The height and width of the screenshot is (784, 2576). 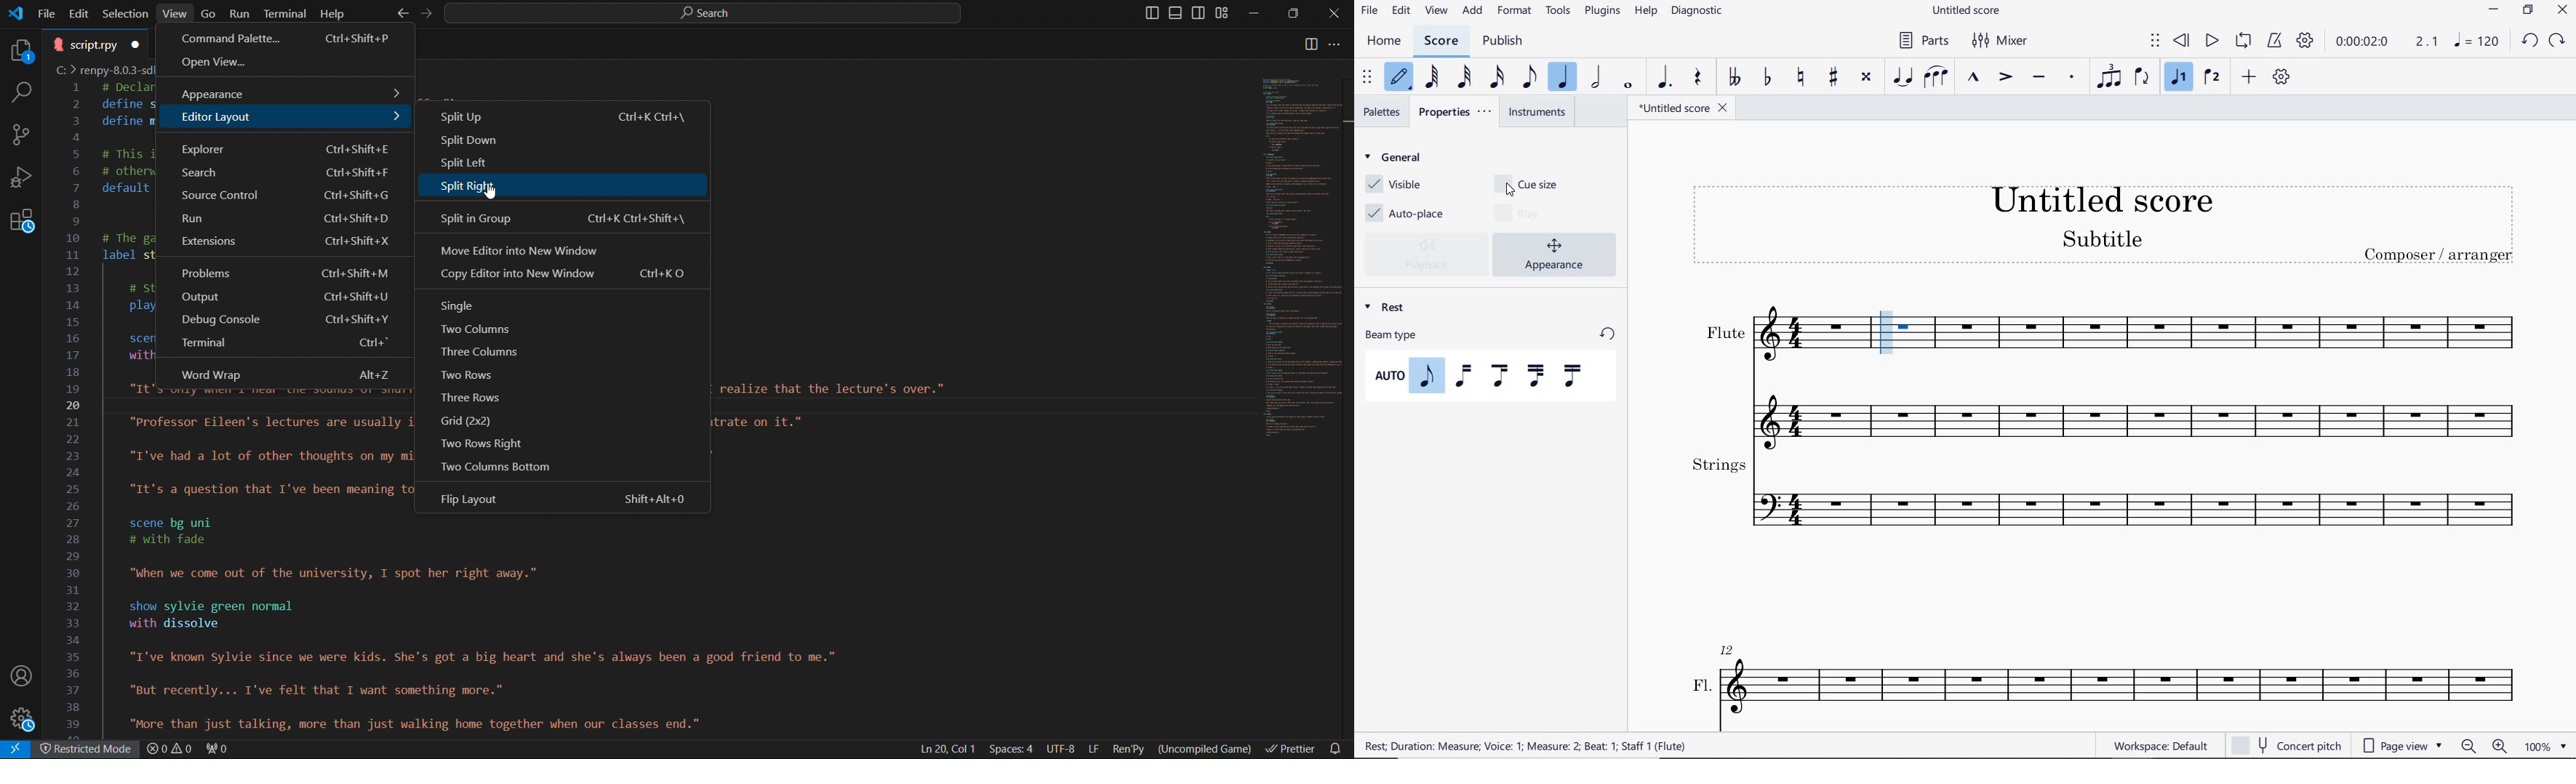 I want to click on Appearance, so click(x=284, y=91).